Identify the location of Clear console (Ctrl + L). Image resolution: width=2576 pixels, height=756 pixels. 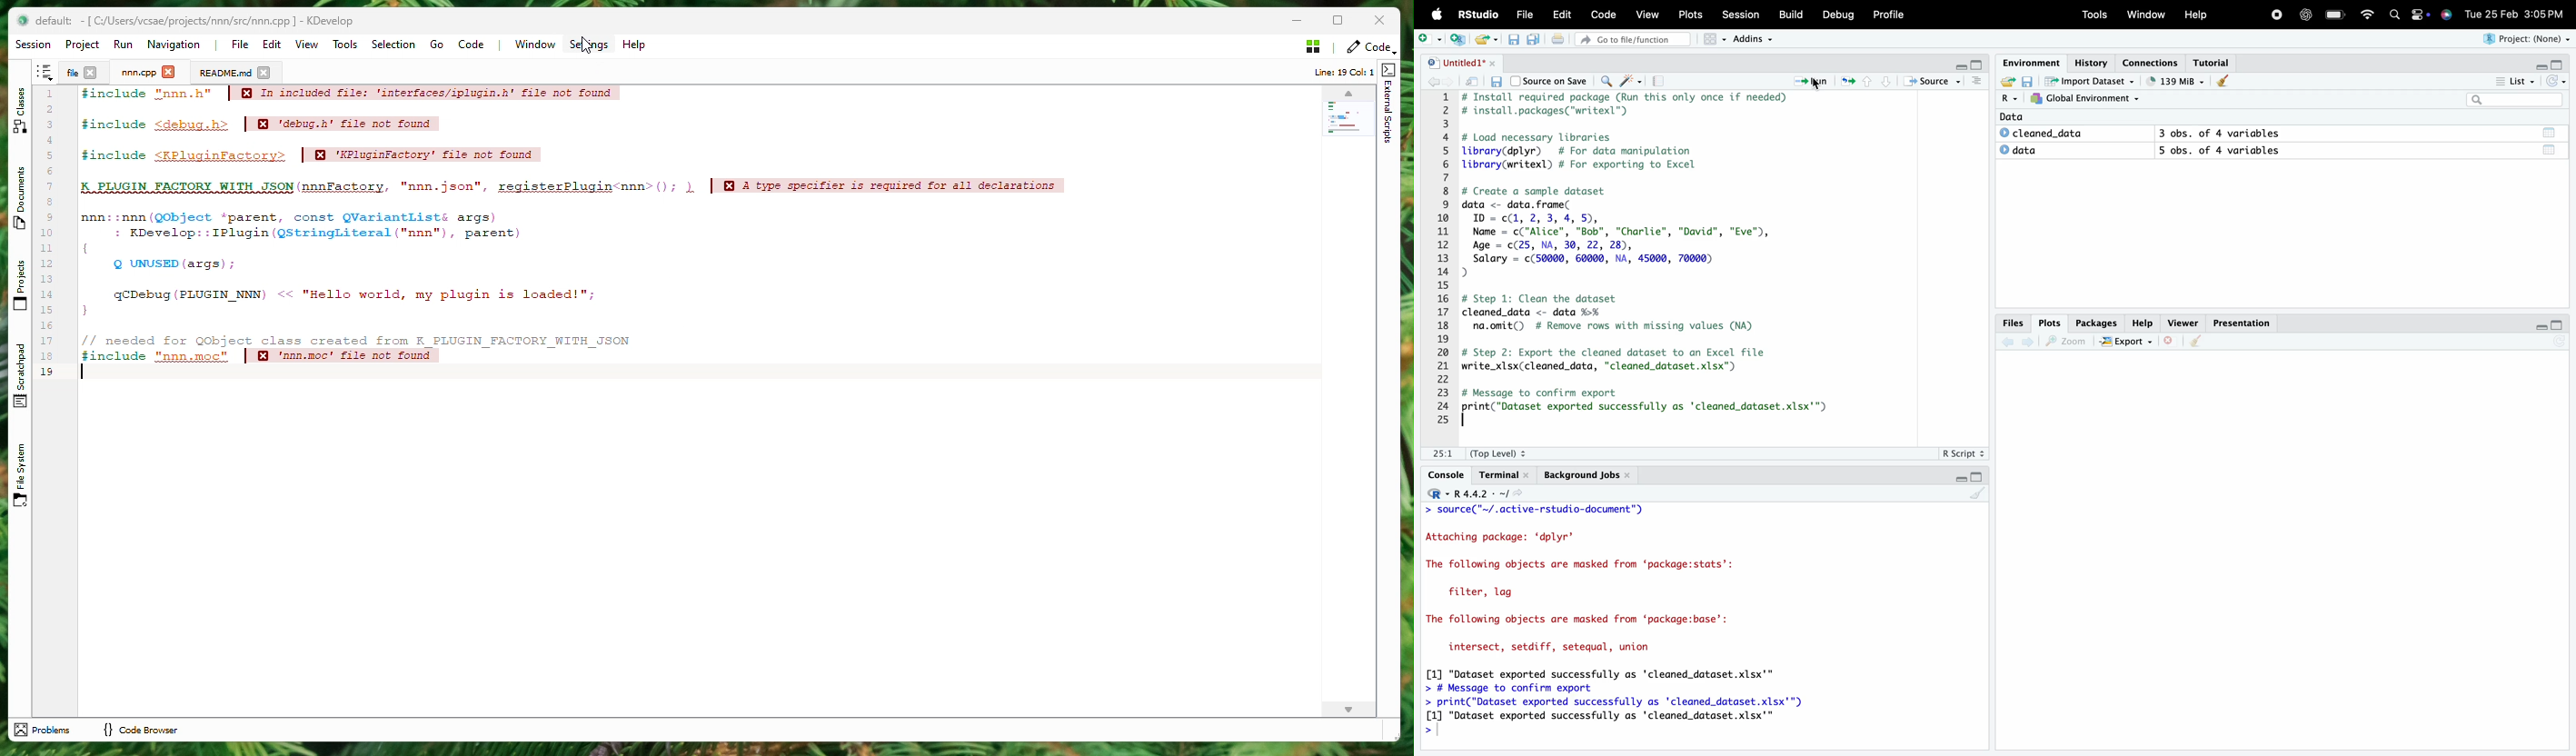
(2199, 342).